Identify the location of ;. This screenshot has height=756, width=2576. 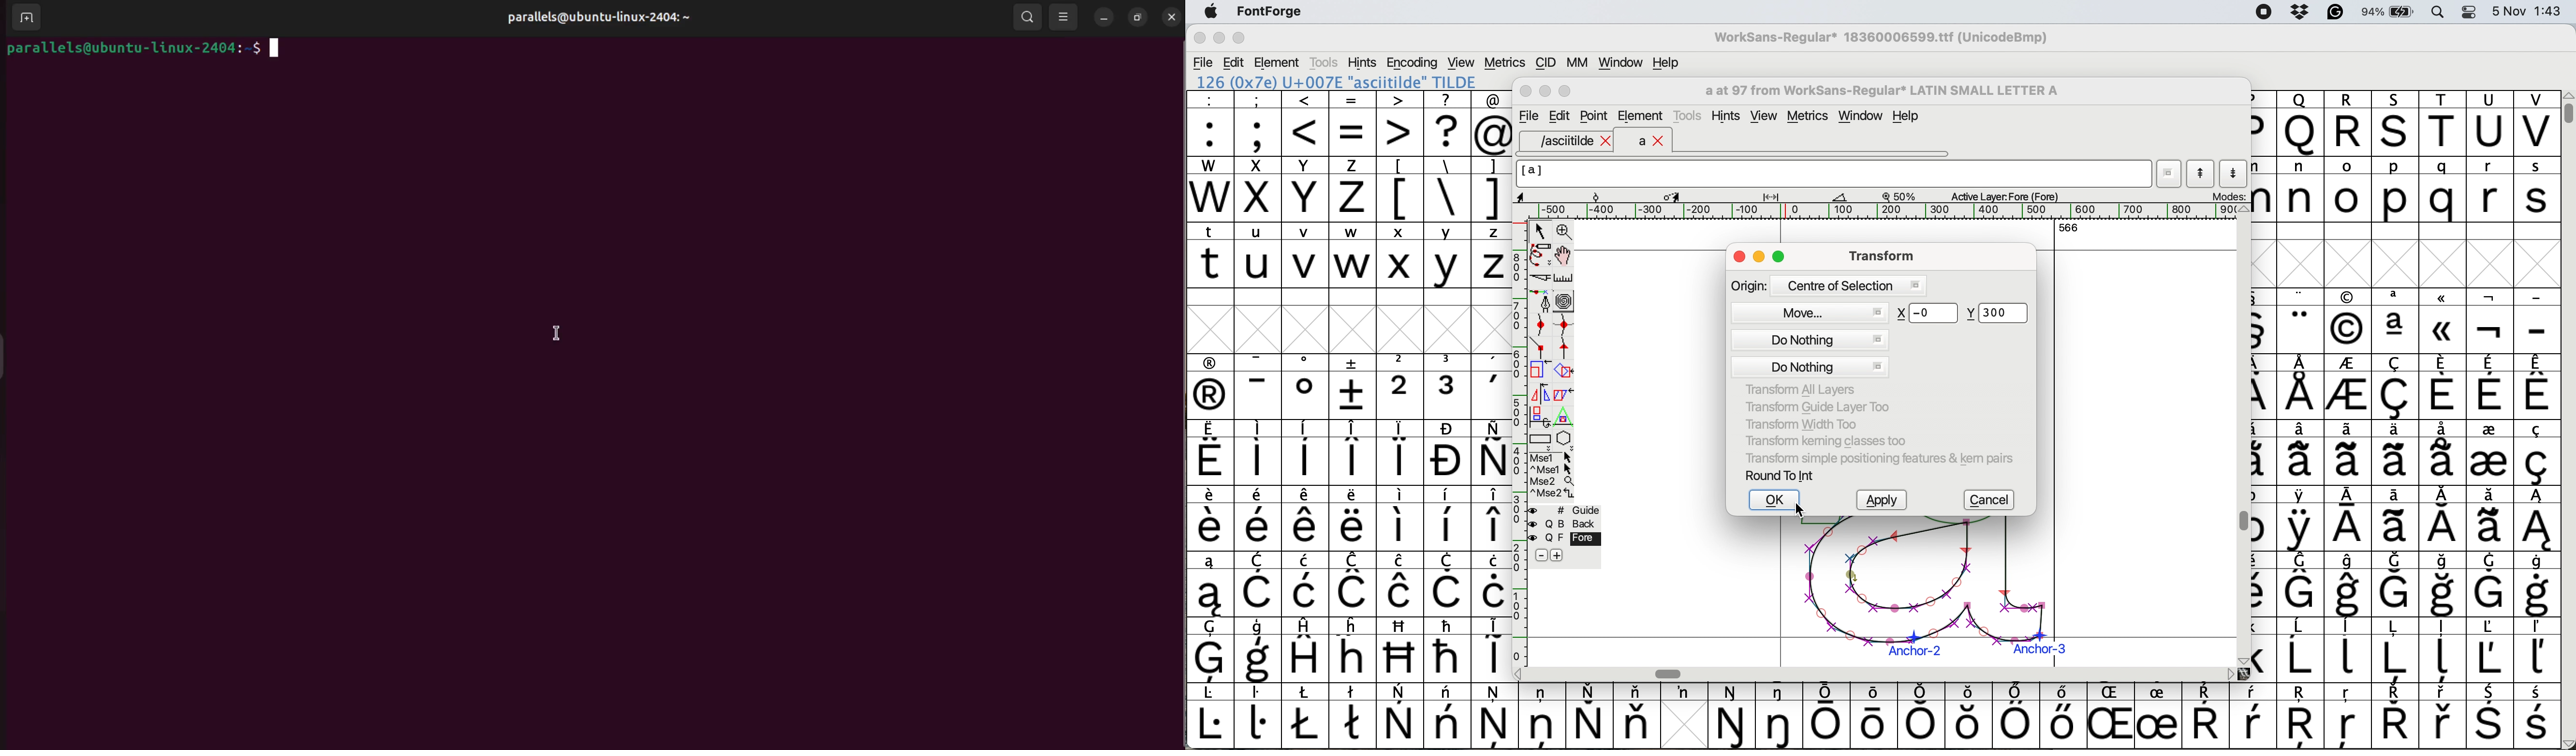
(1258, 122).